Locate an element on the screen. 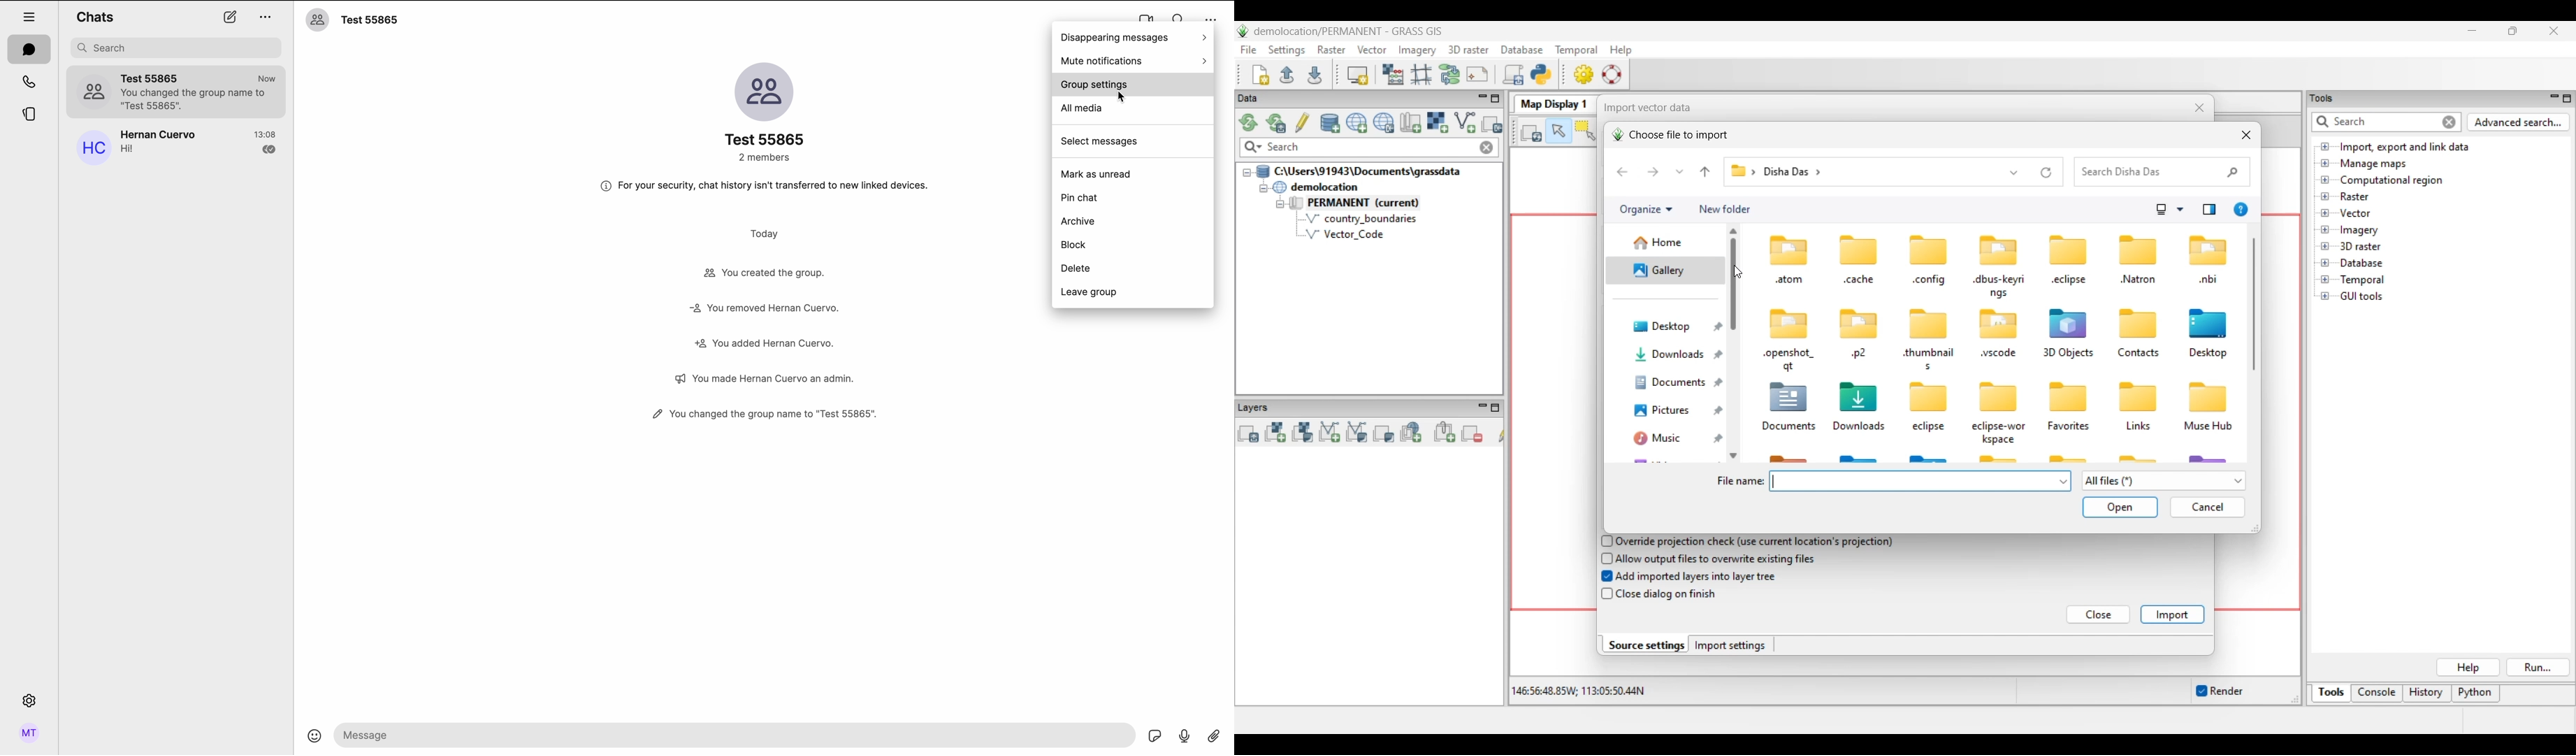 This screenshot has width=2576, height=756. Selected change view is located at coordinates (2162, 210).